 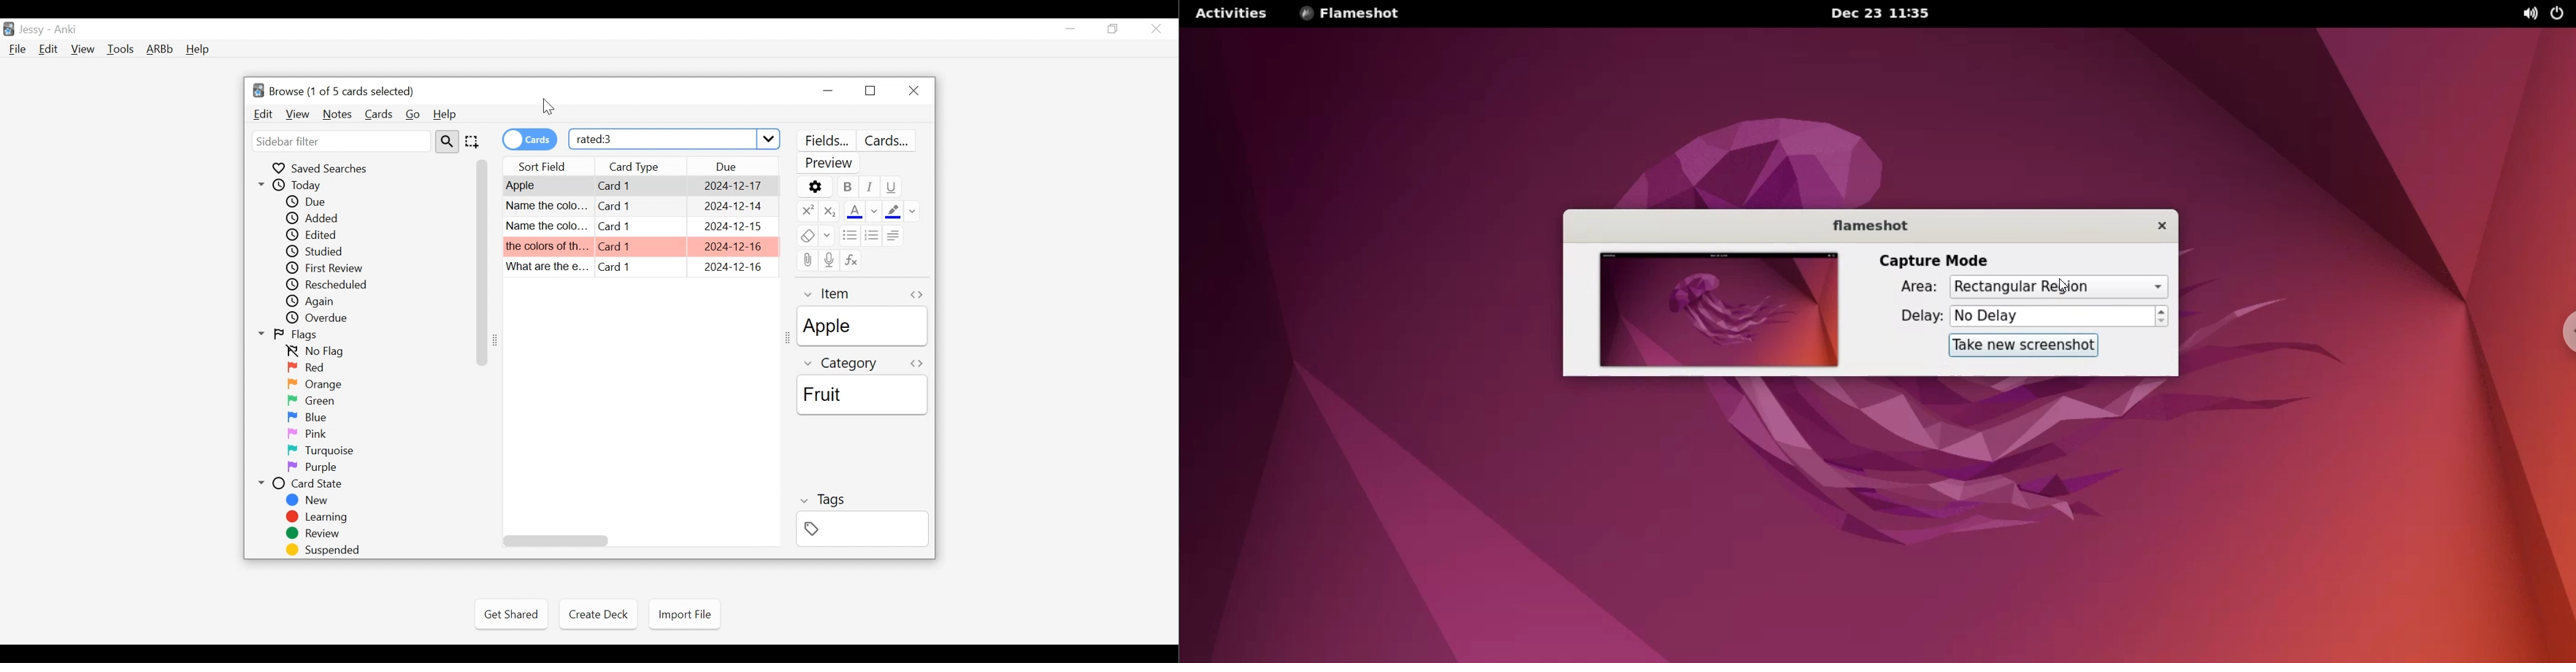 What do you see at coordinates (316, 534) in the screenshot?
I see `Review` at bounding box center [316, 534].